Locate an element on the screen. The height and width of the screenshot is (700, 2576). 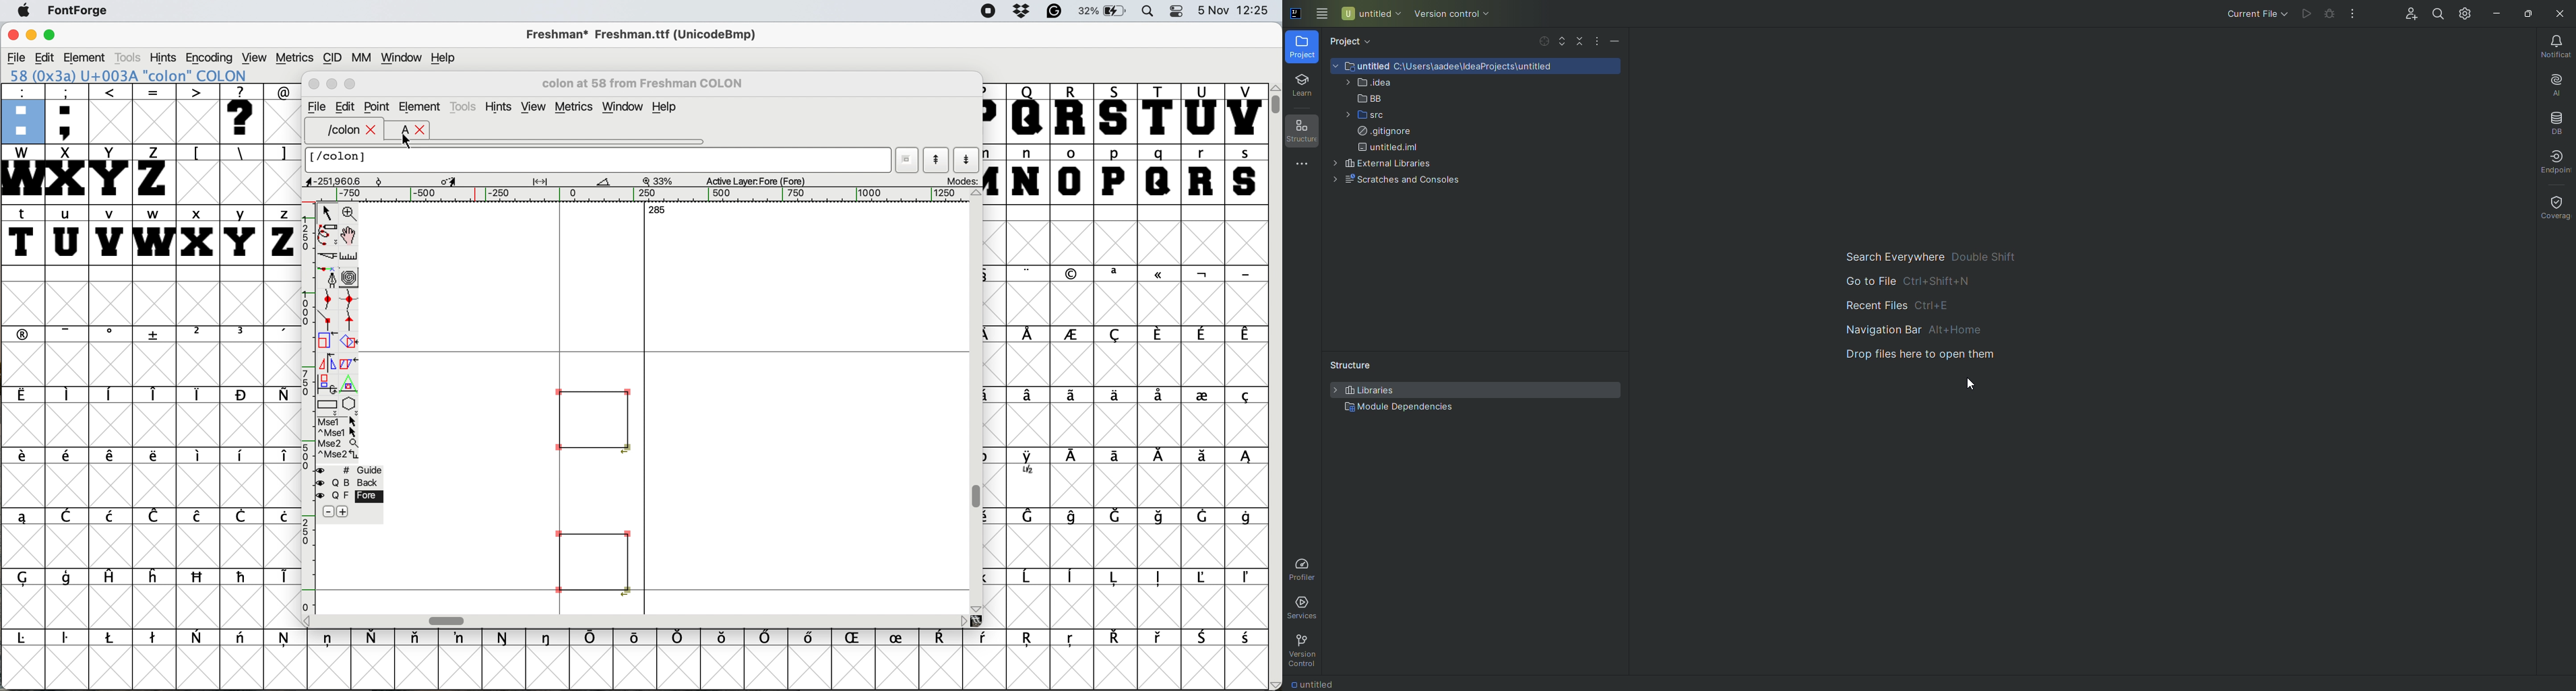
control center is located at coordinates (1178, 12).